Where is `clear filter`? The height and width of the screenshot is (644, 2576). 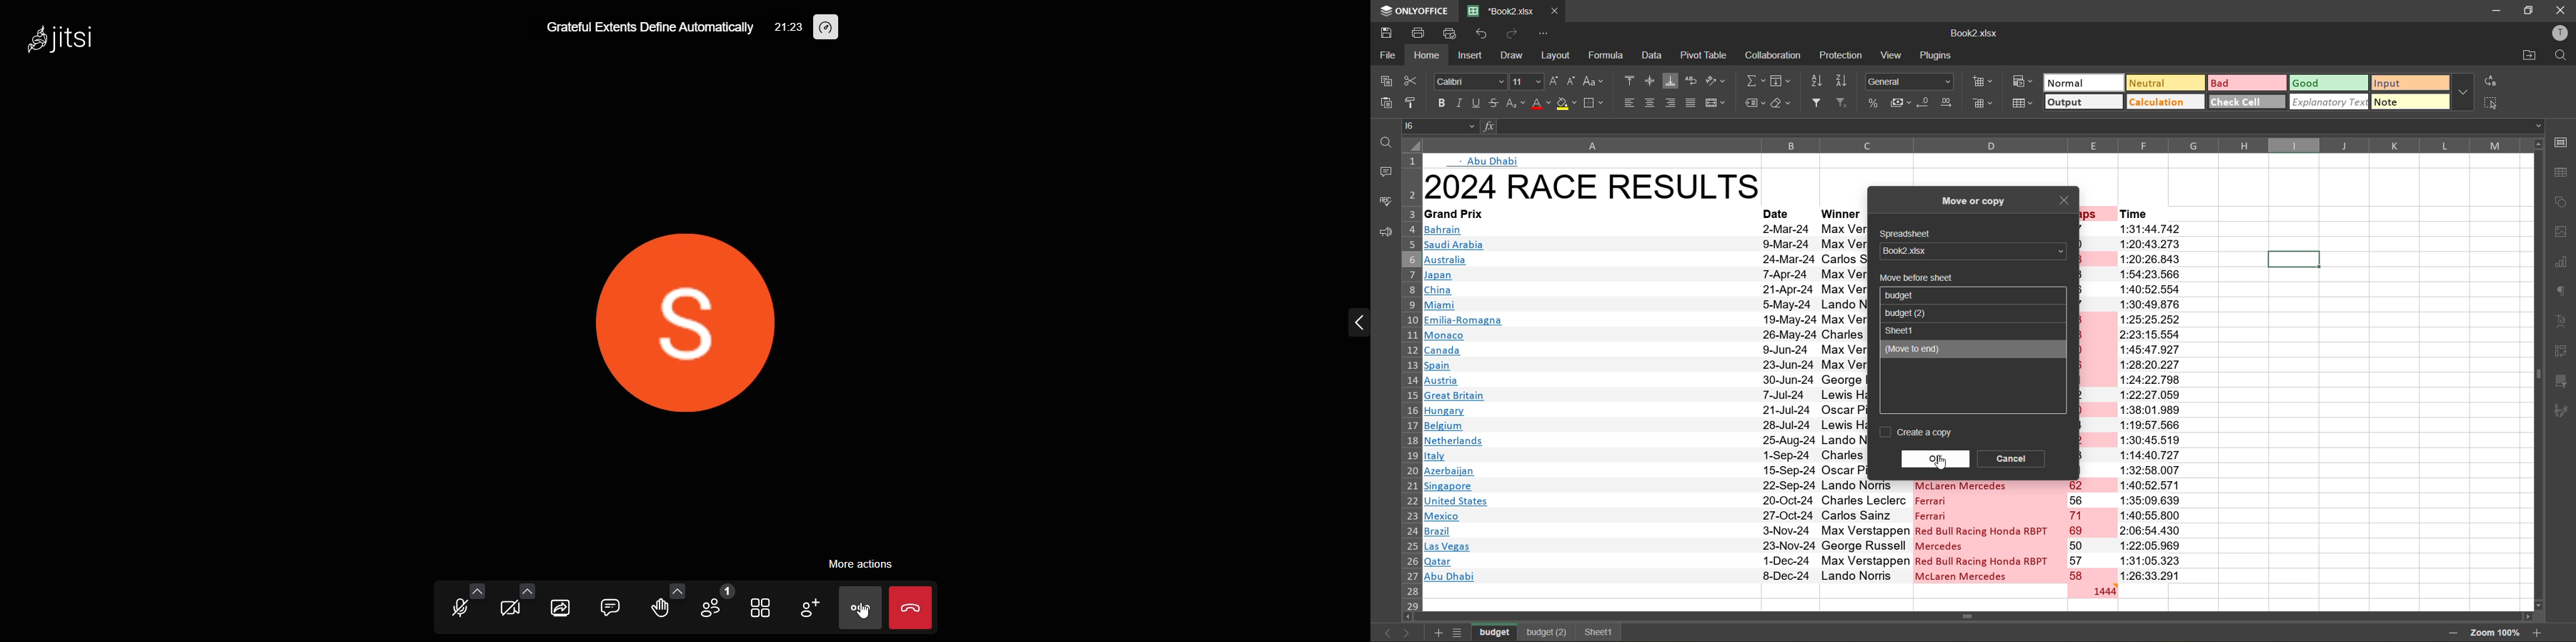
clear filter is located at coordinates (1846, 104).